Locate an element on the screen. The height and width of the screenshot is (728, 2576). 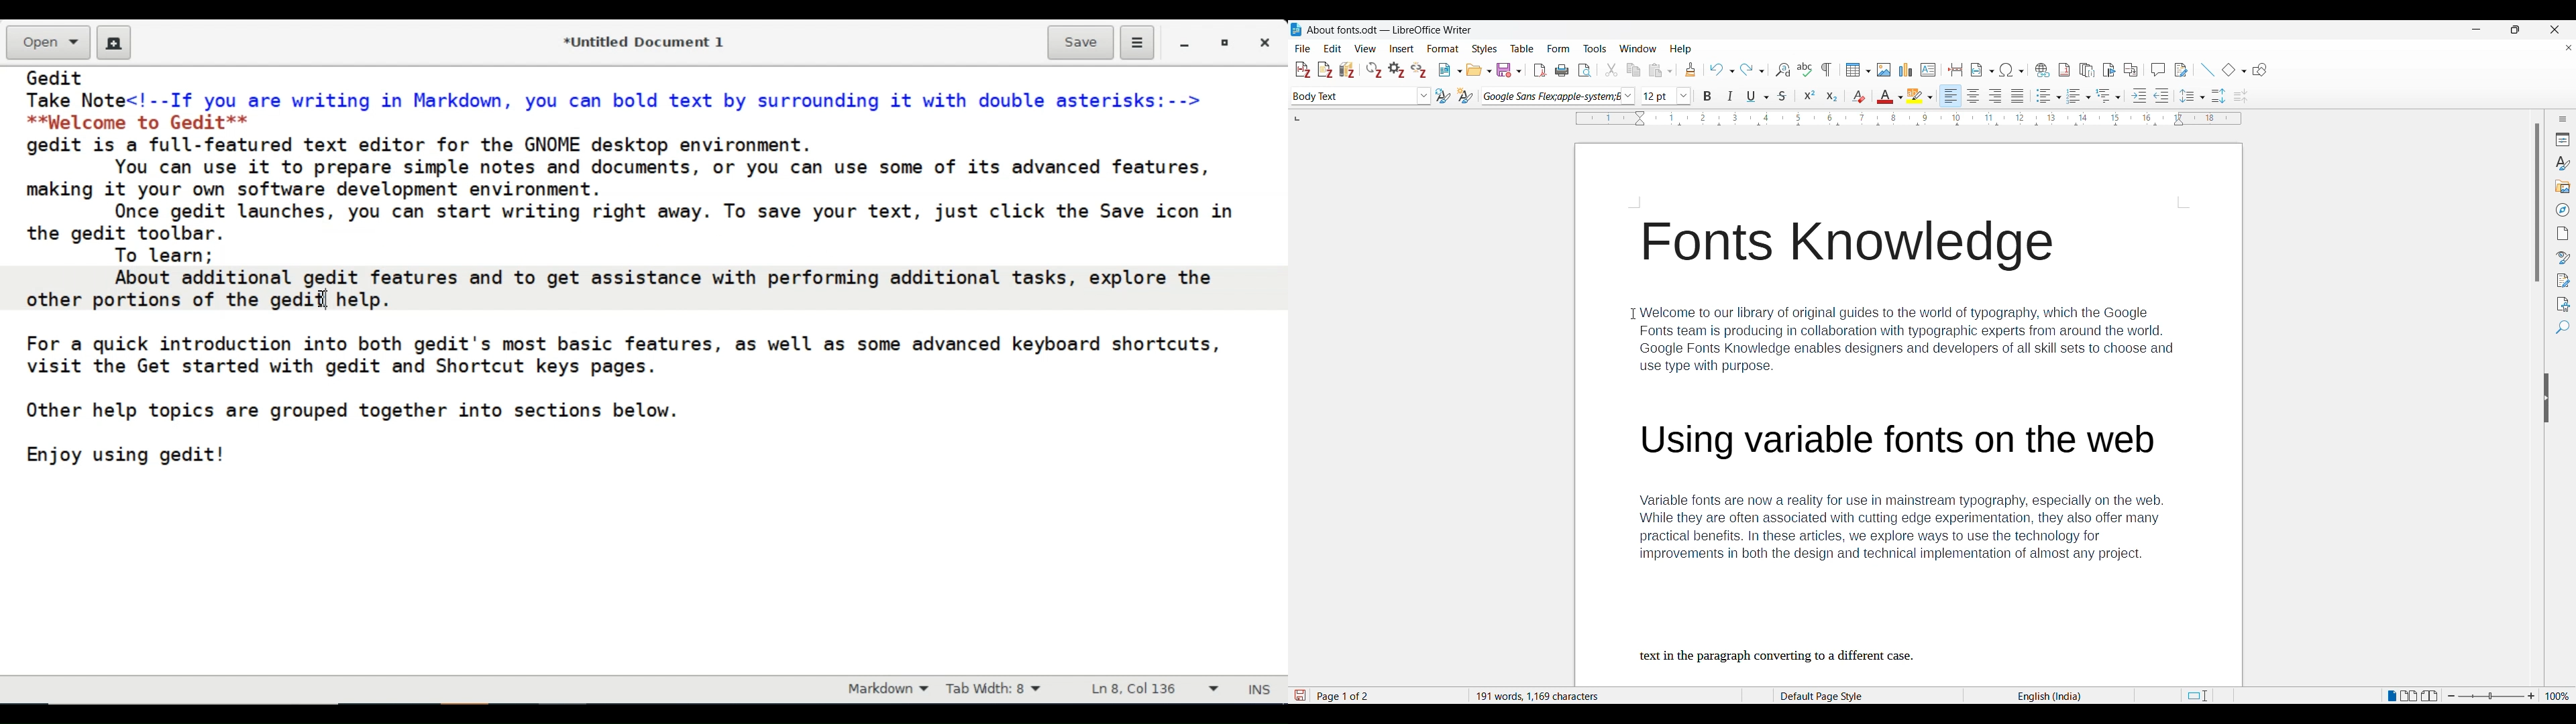
Project and software name is located at coordinates (1390, 30).